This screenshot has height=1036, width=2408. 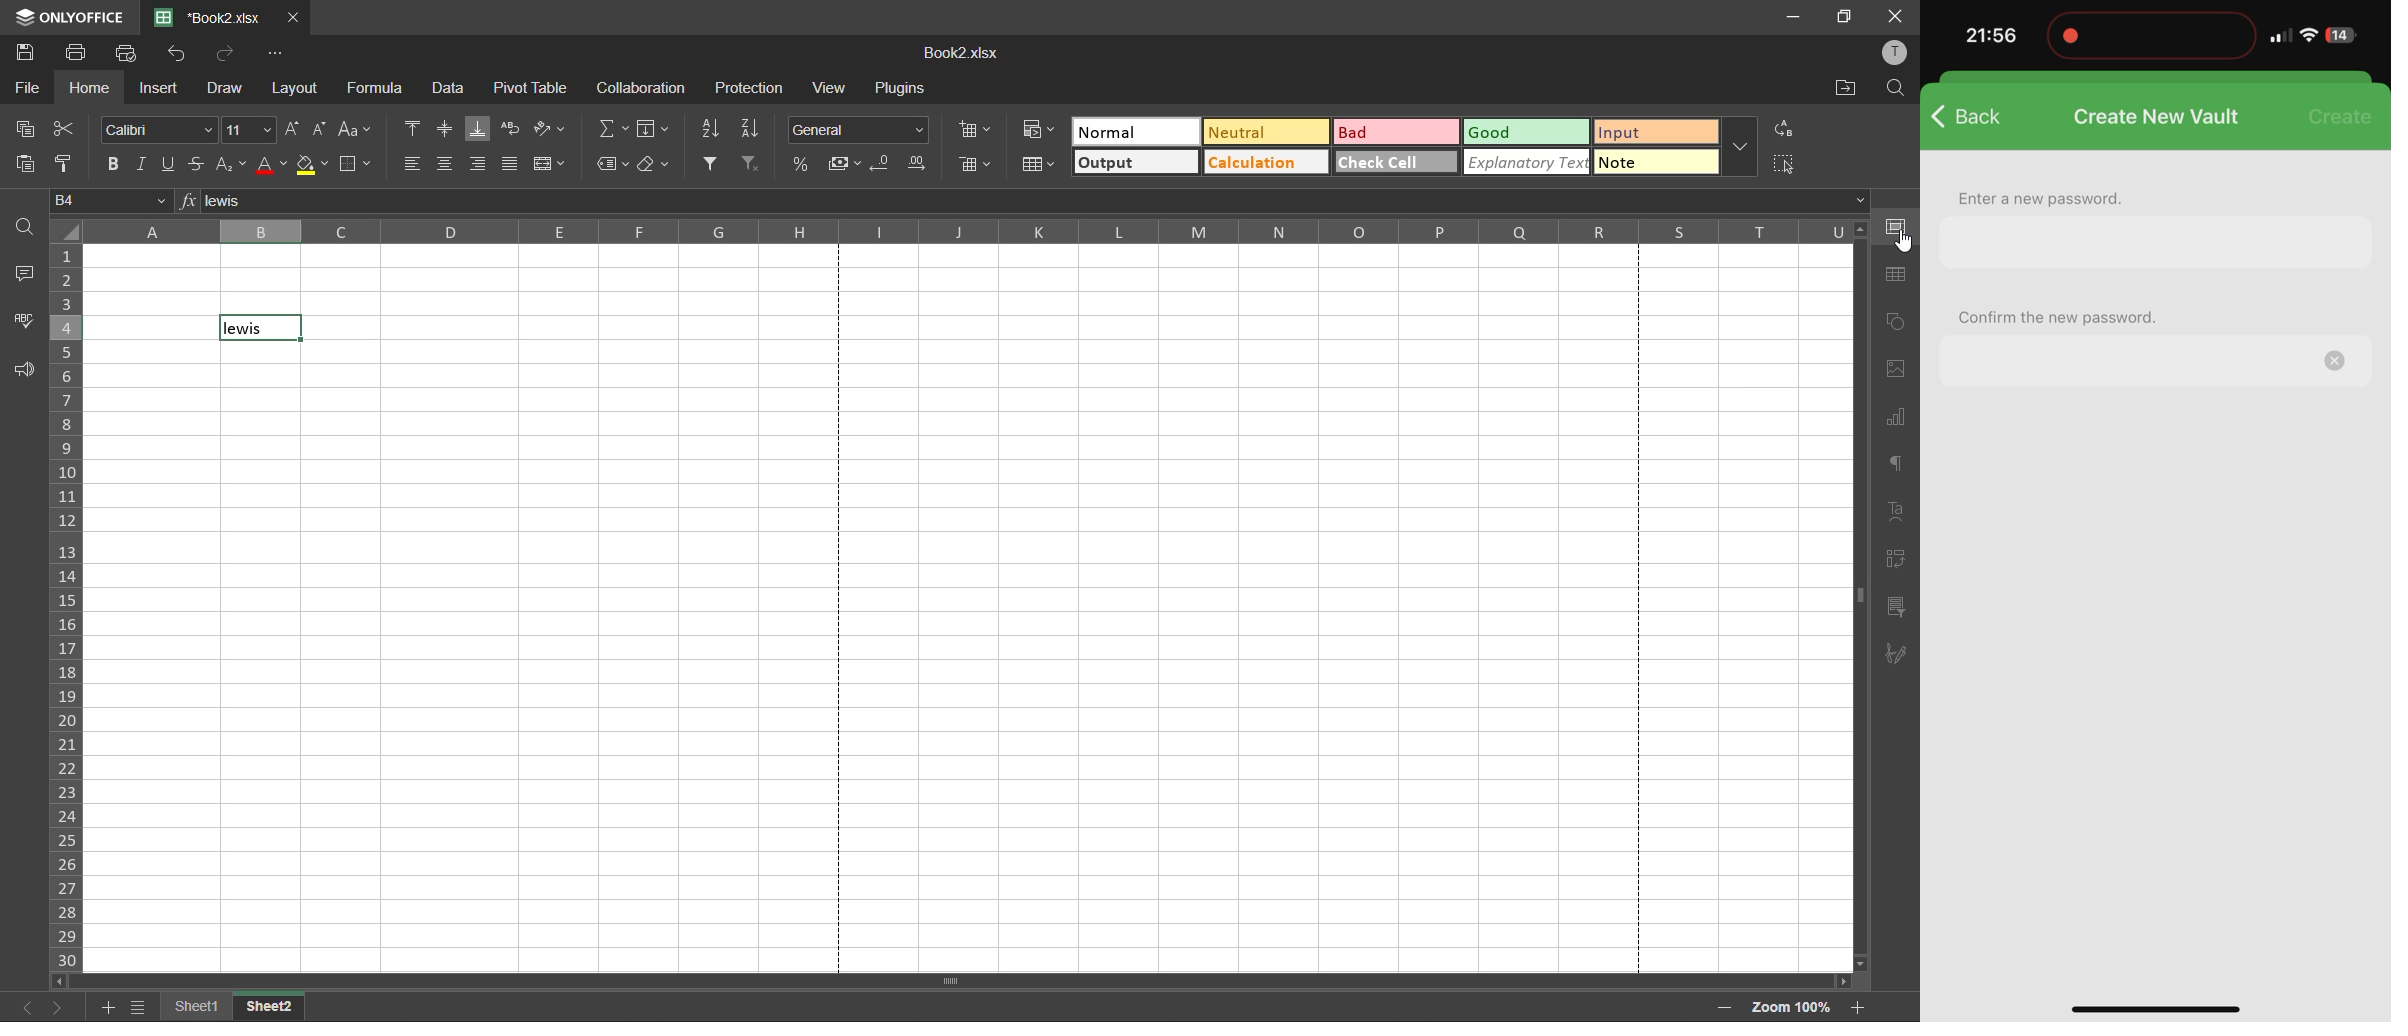 I want to click on merge and center, so click(x=550, y=165).